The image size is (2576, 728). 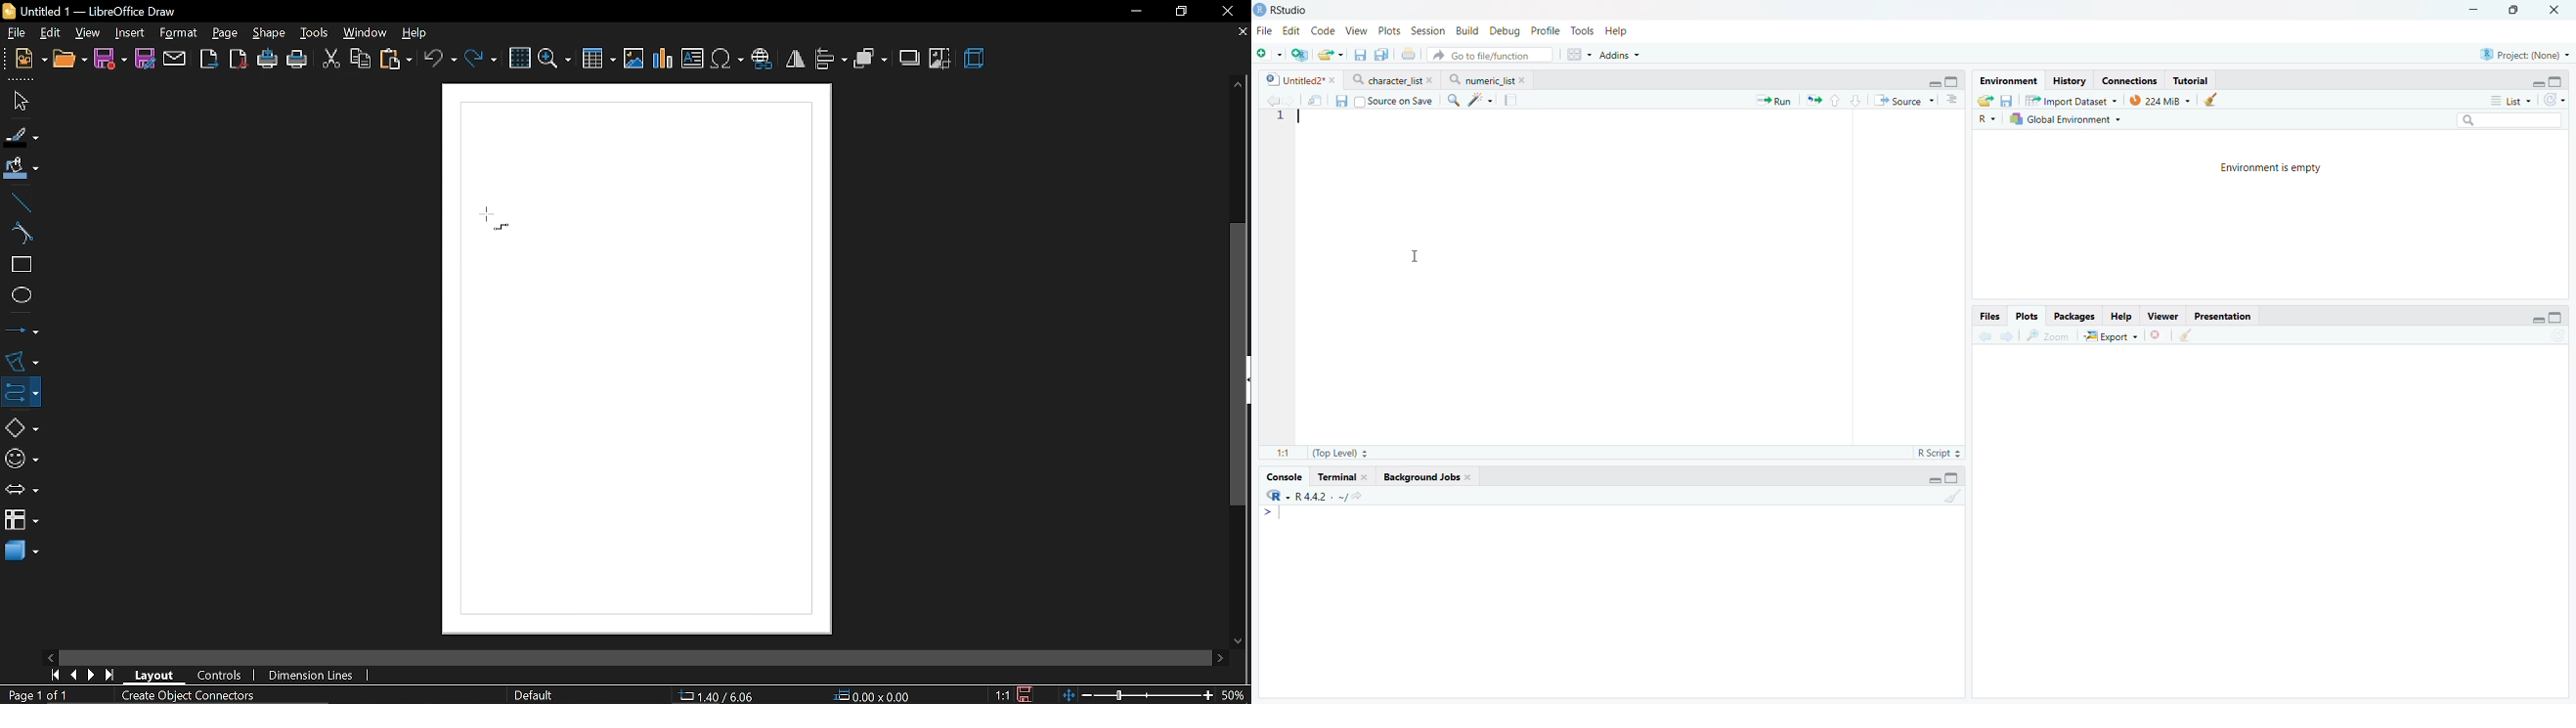 What do you see at coordinates (1934, 84) in the screenshot?
I see `Hide` at bounding box center [1934, 84].